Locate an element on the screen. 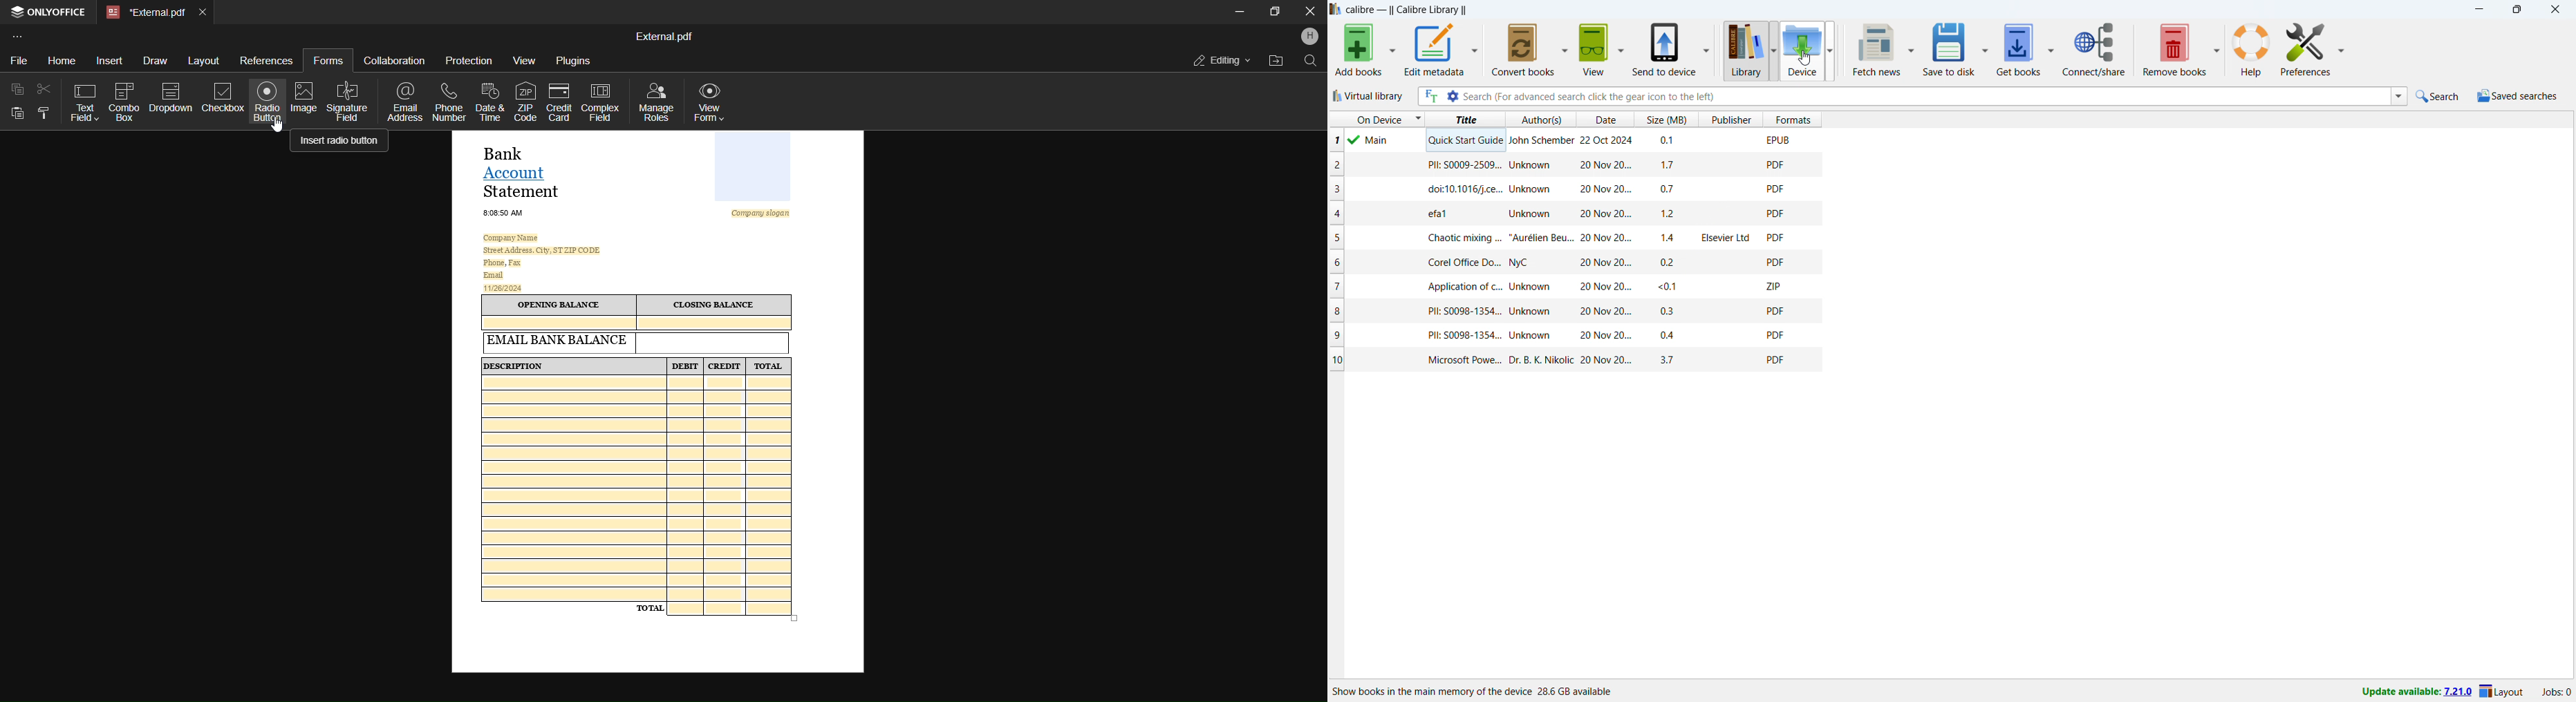  text field is located at coordinates (83, 99).